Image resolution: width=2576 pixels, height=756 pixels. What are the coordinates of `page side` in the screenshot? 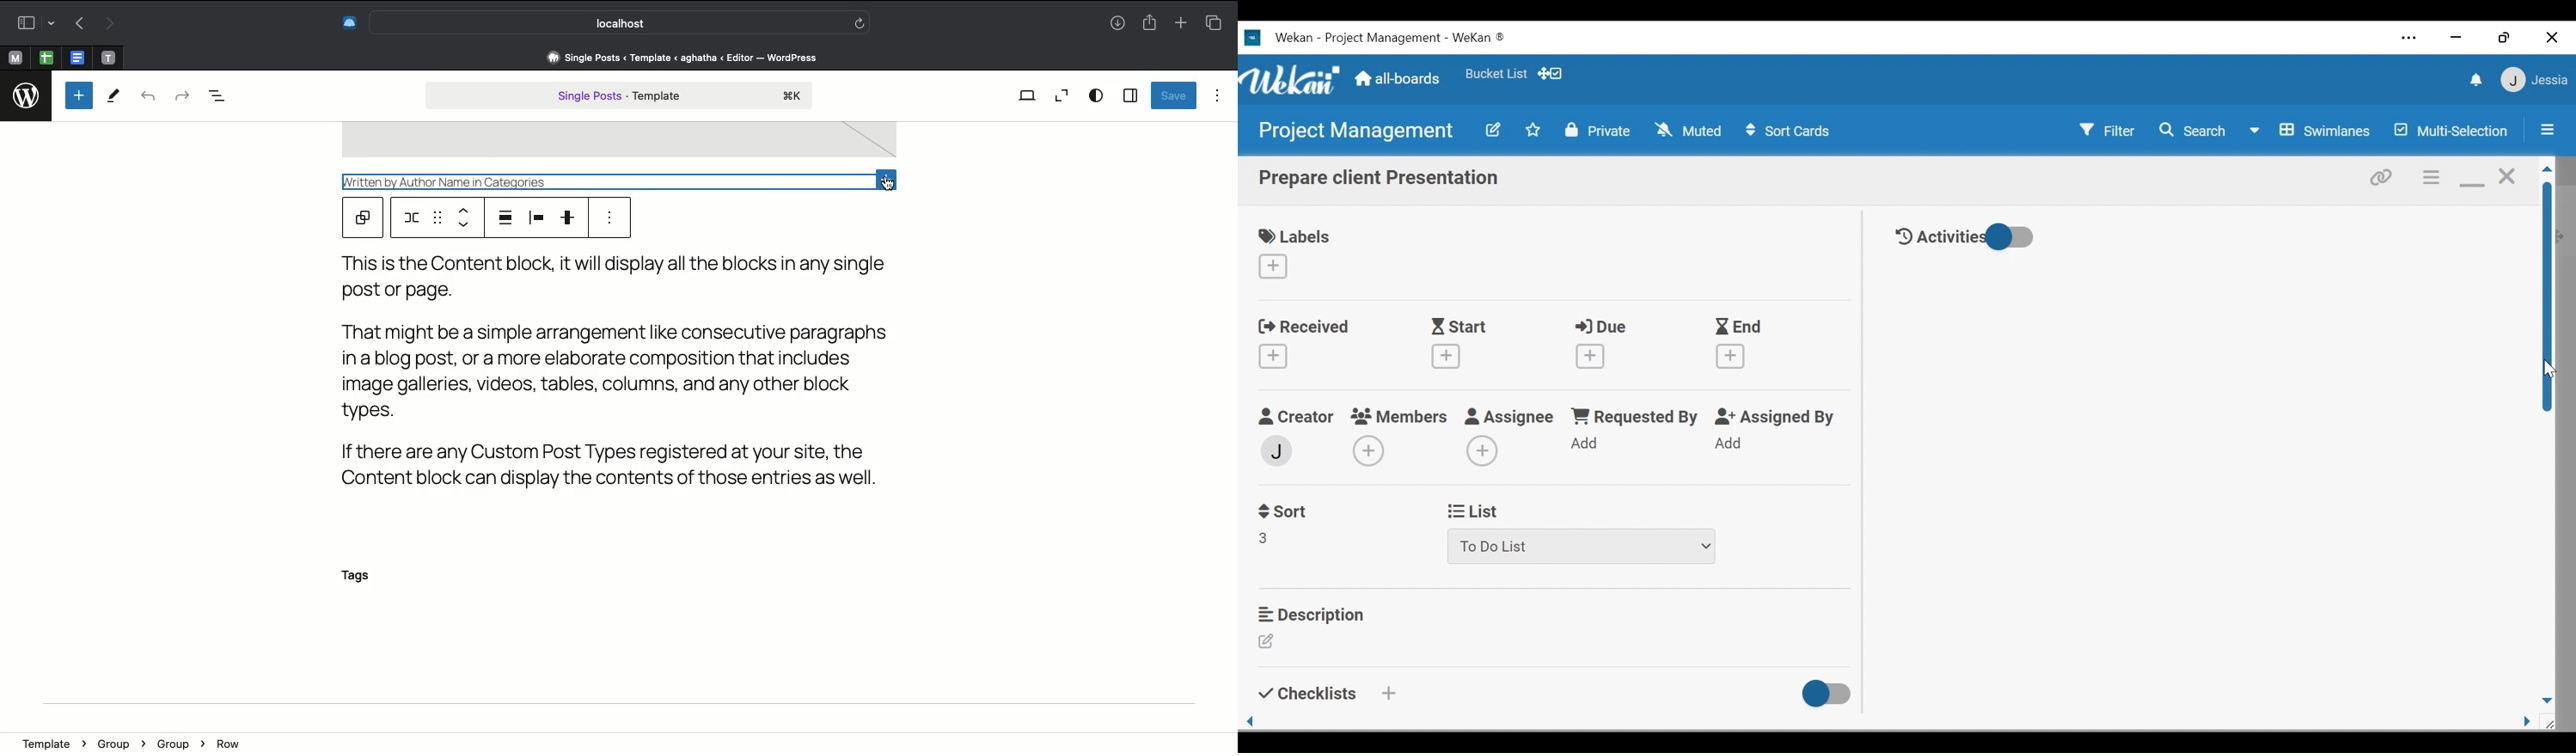 It's located at (2520, 720).